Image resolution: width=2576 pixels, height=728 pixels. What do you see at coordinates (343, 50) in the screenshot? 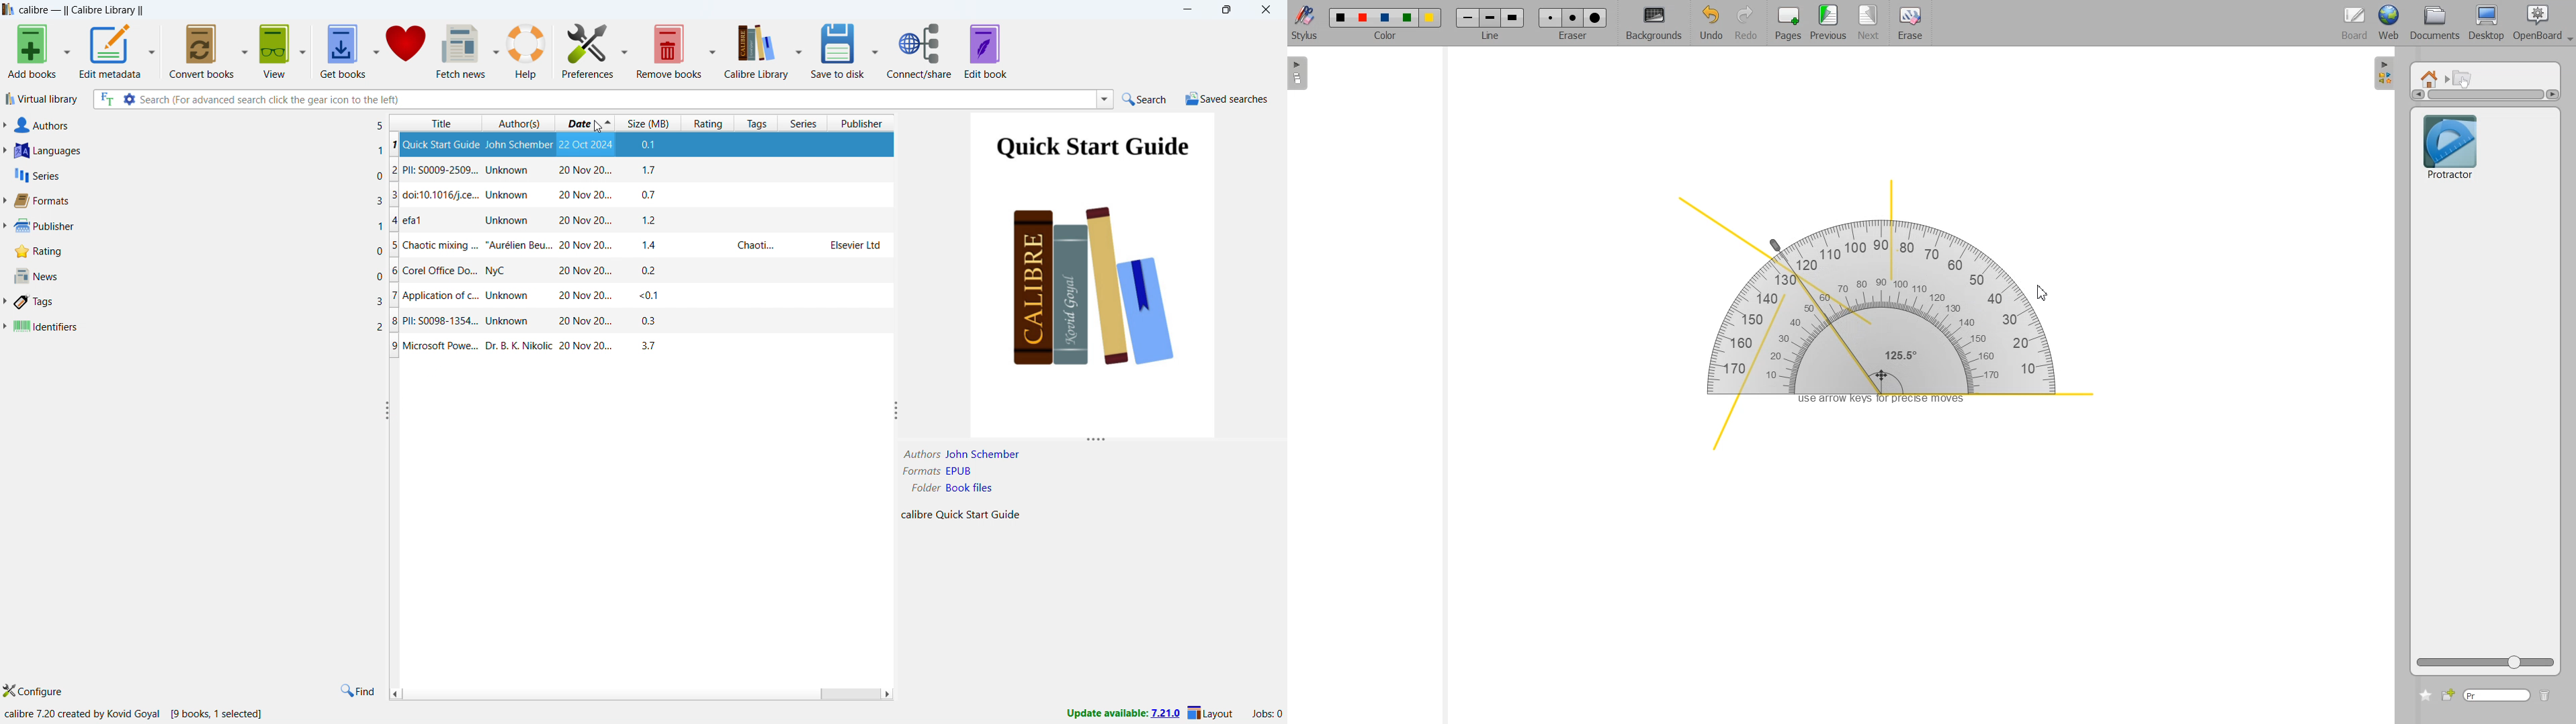
I see `get books` at bounding box center [343, 50].